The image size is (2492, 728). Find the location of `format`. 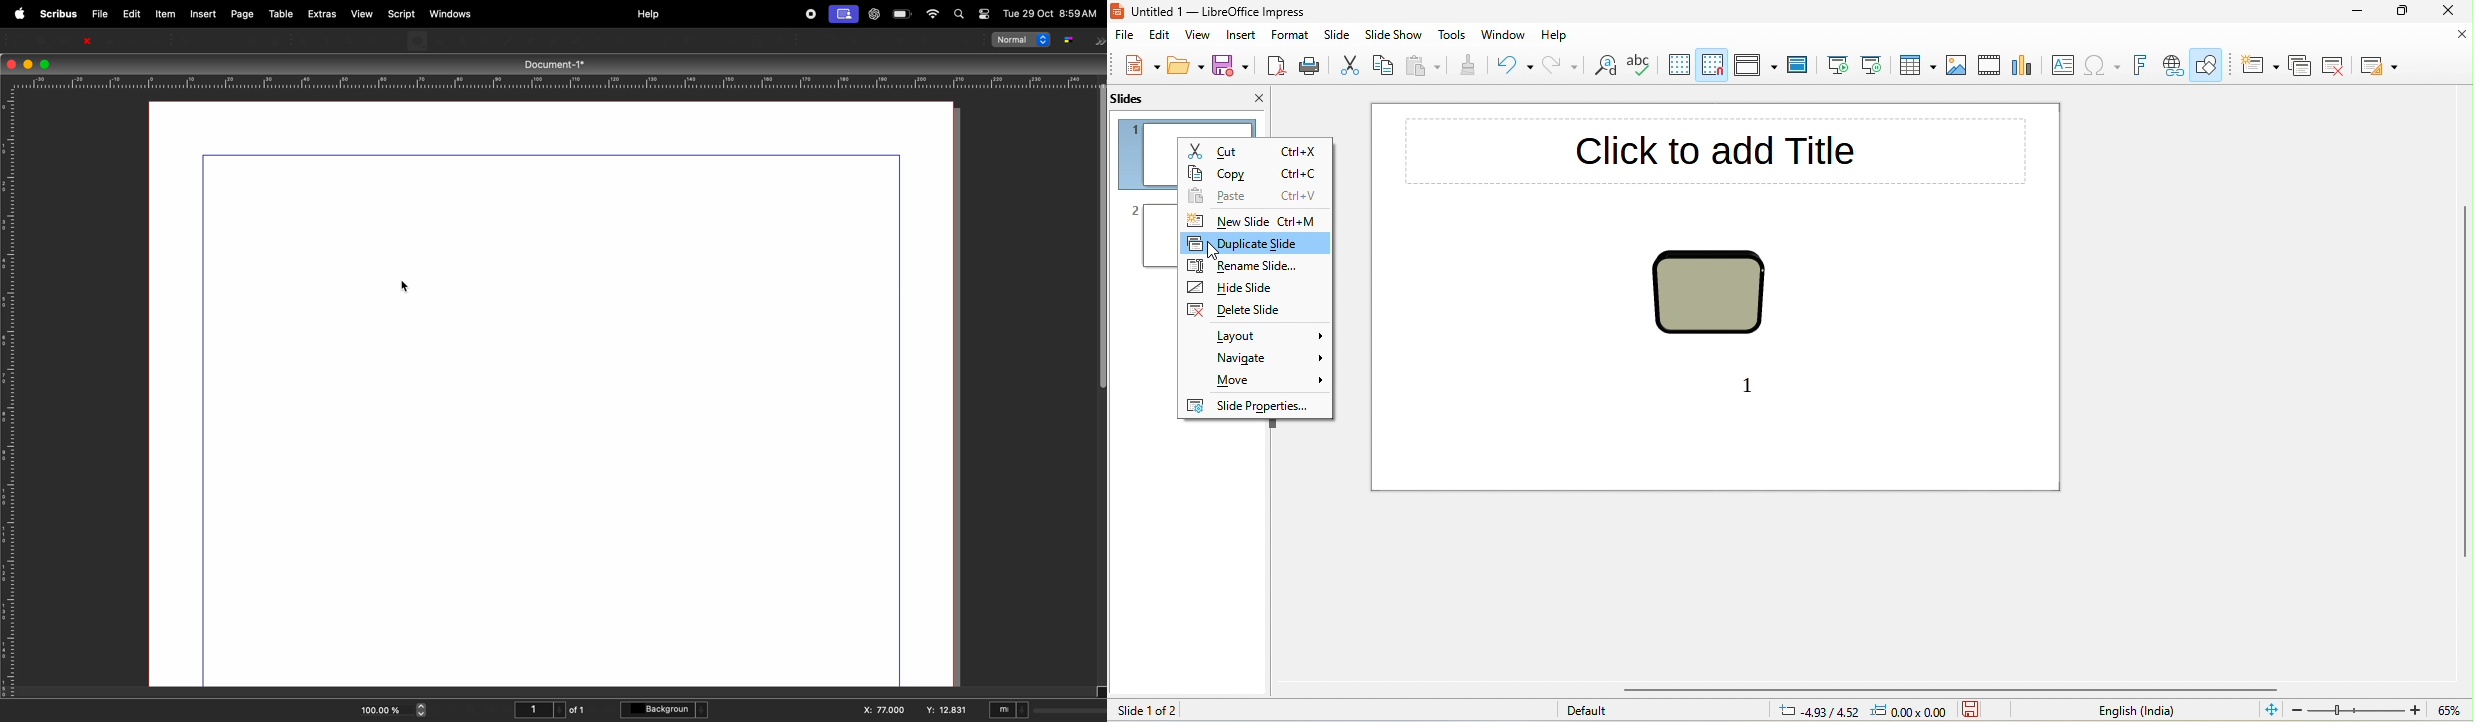

format is located at coordinates (1291, 37).